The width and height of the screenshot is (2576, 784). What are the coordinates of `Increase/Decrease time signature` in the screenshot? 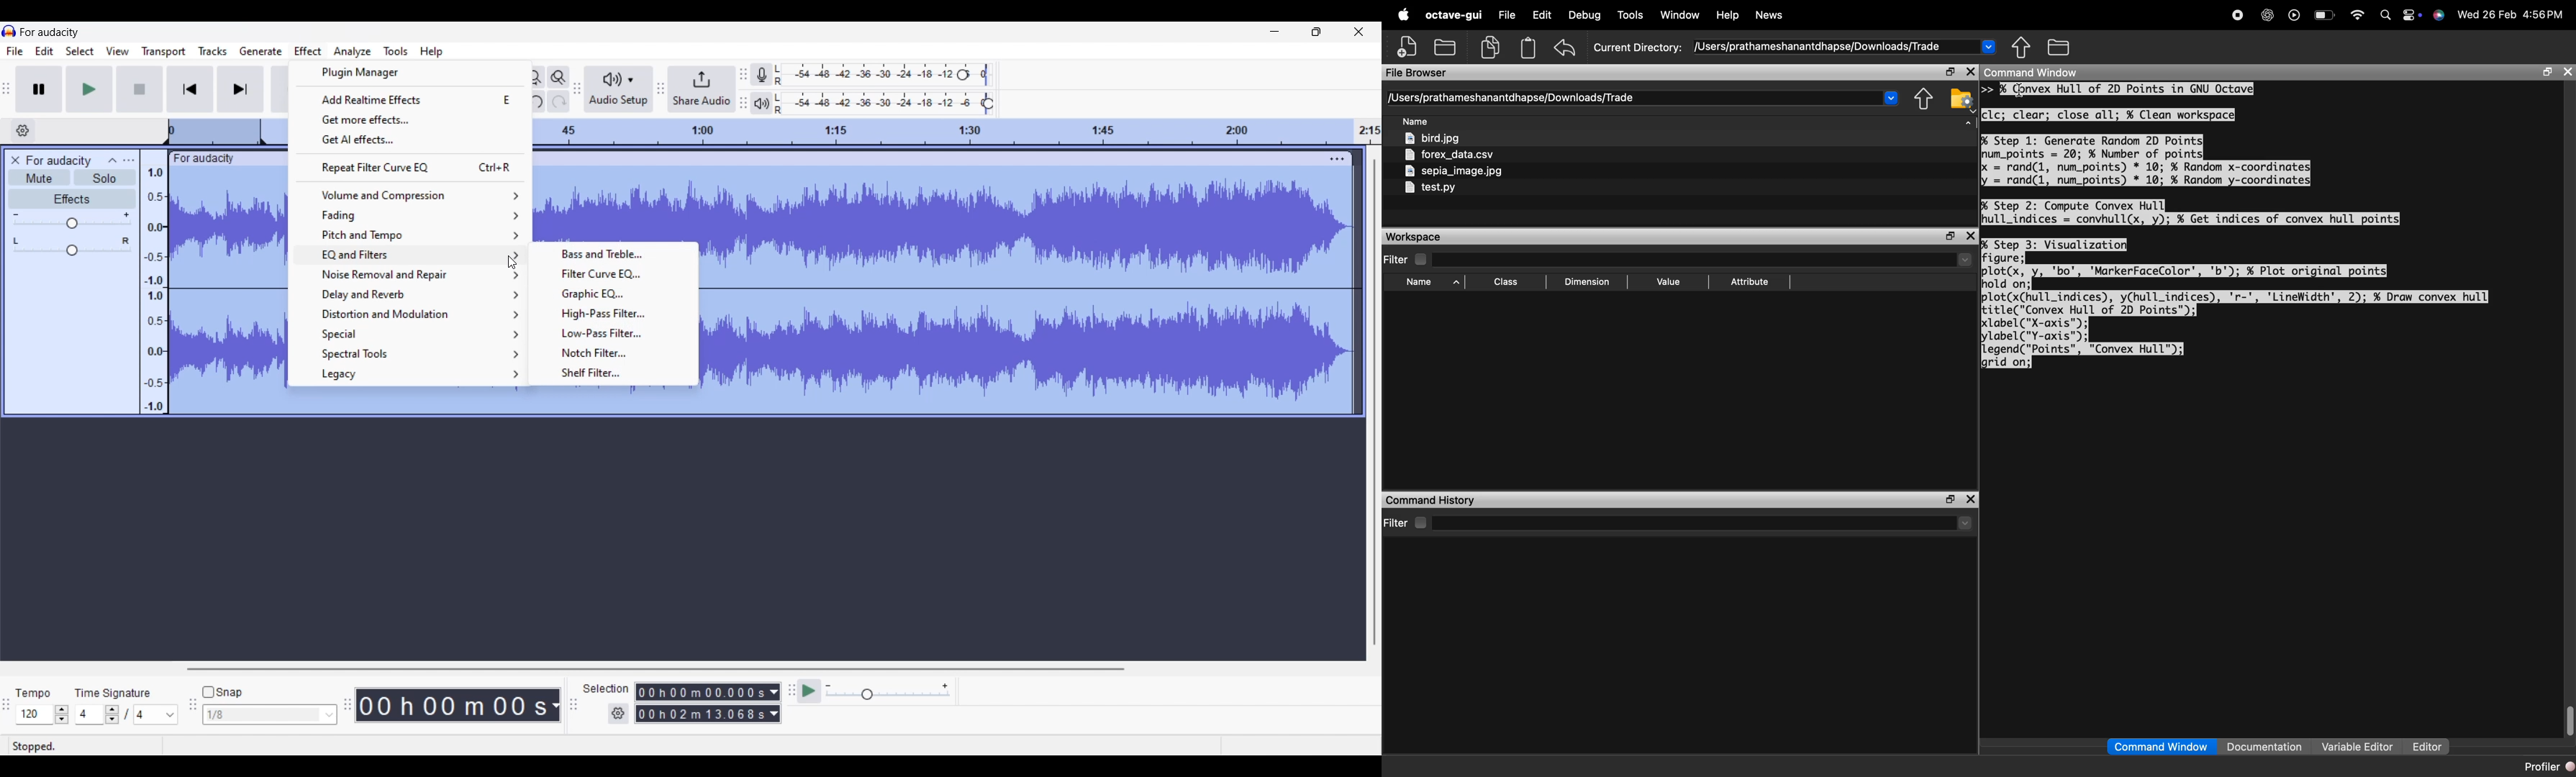 It's located at (112, 714).